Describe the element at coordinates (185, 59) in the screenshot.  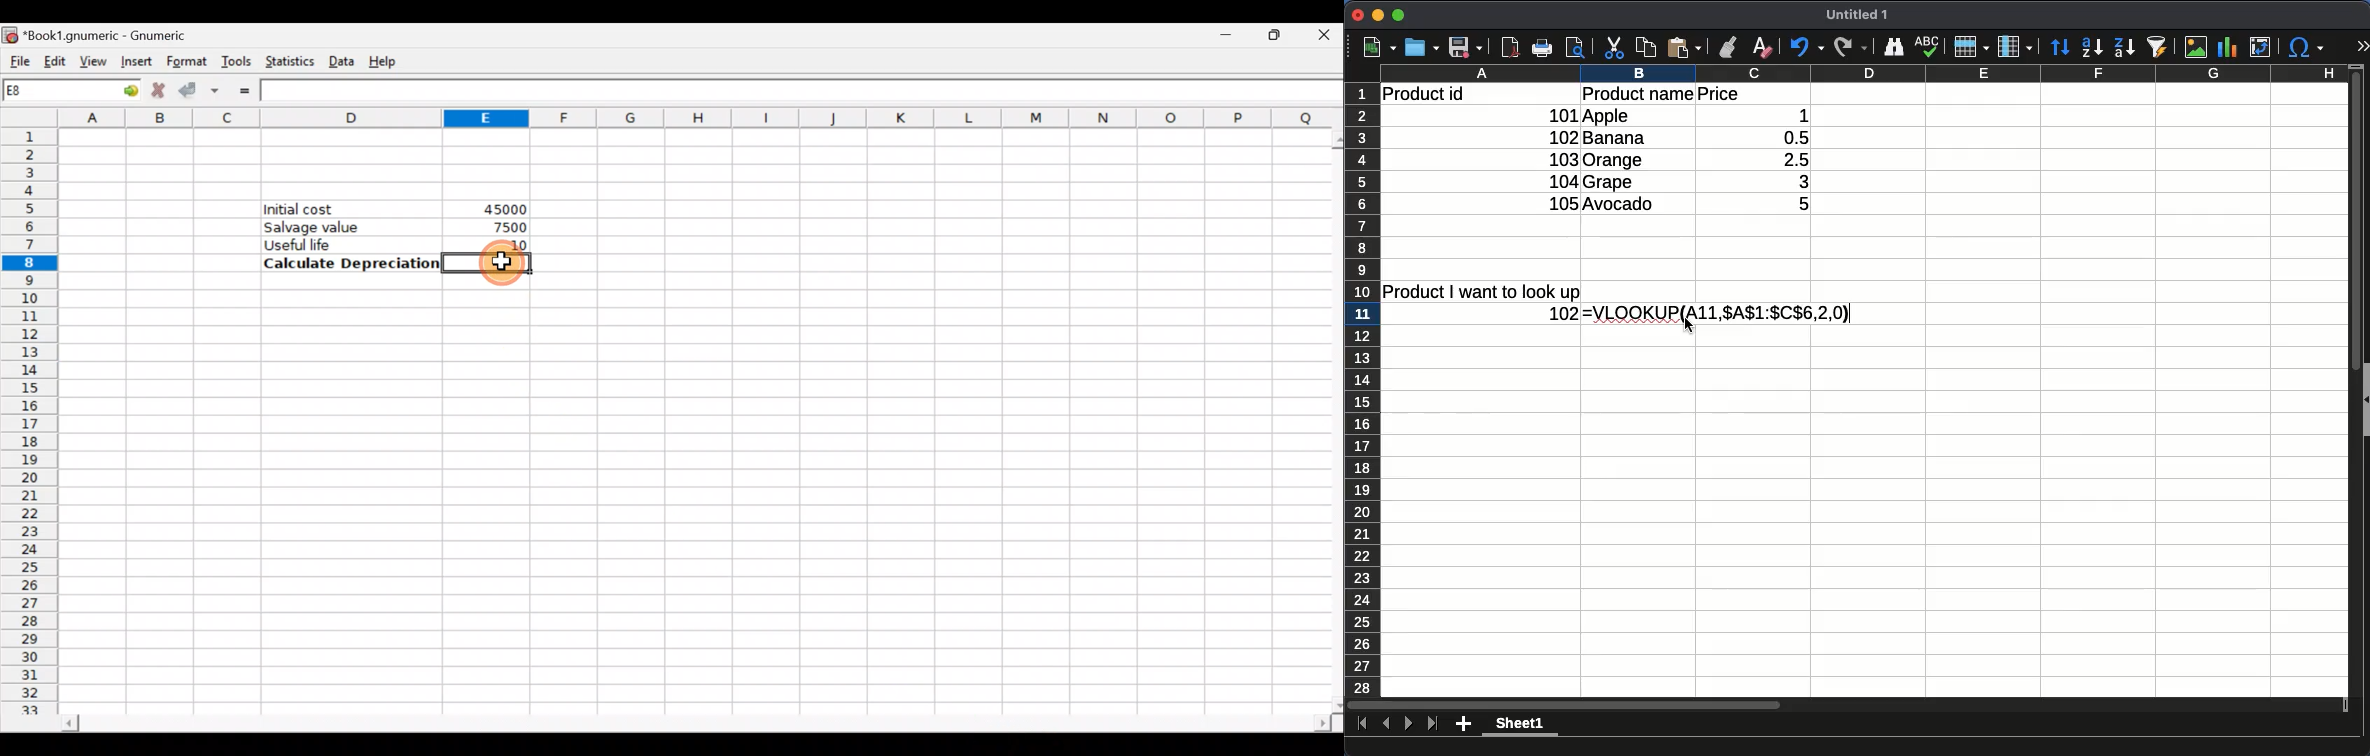
I see `Format` at that location.